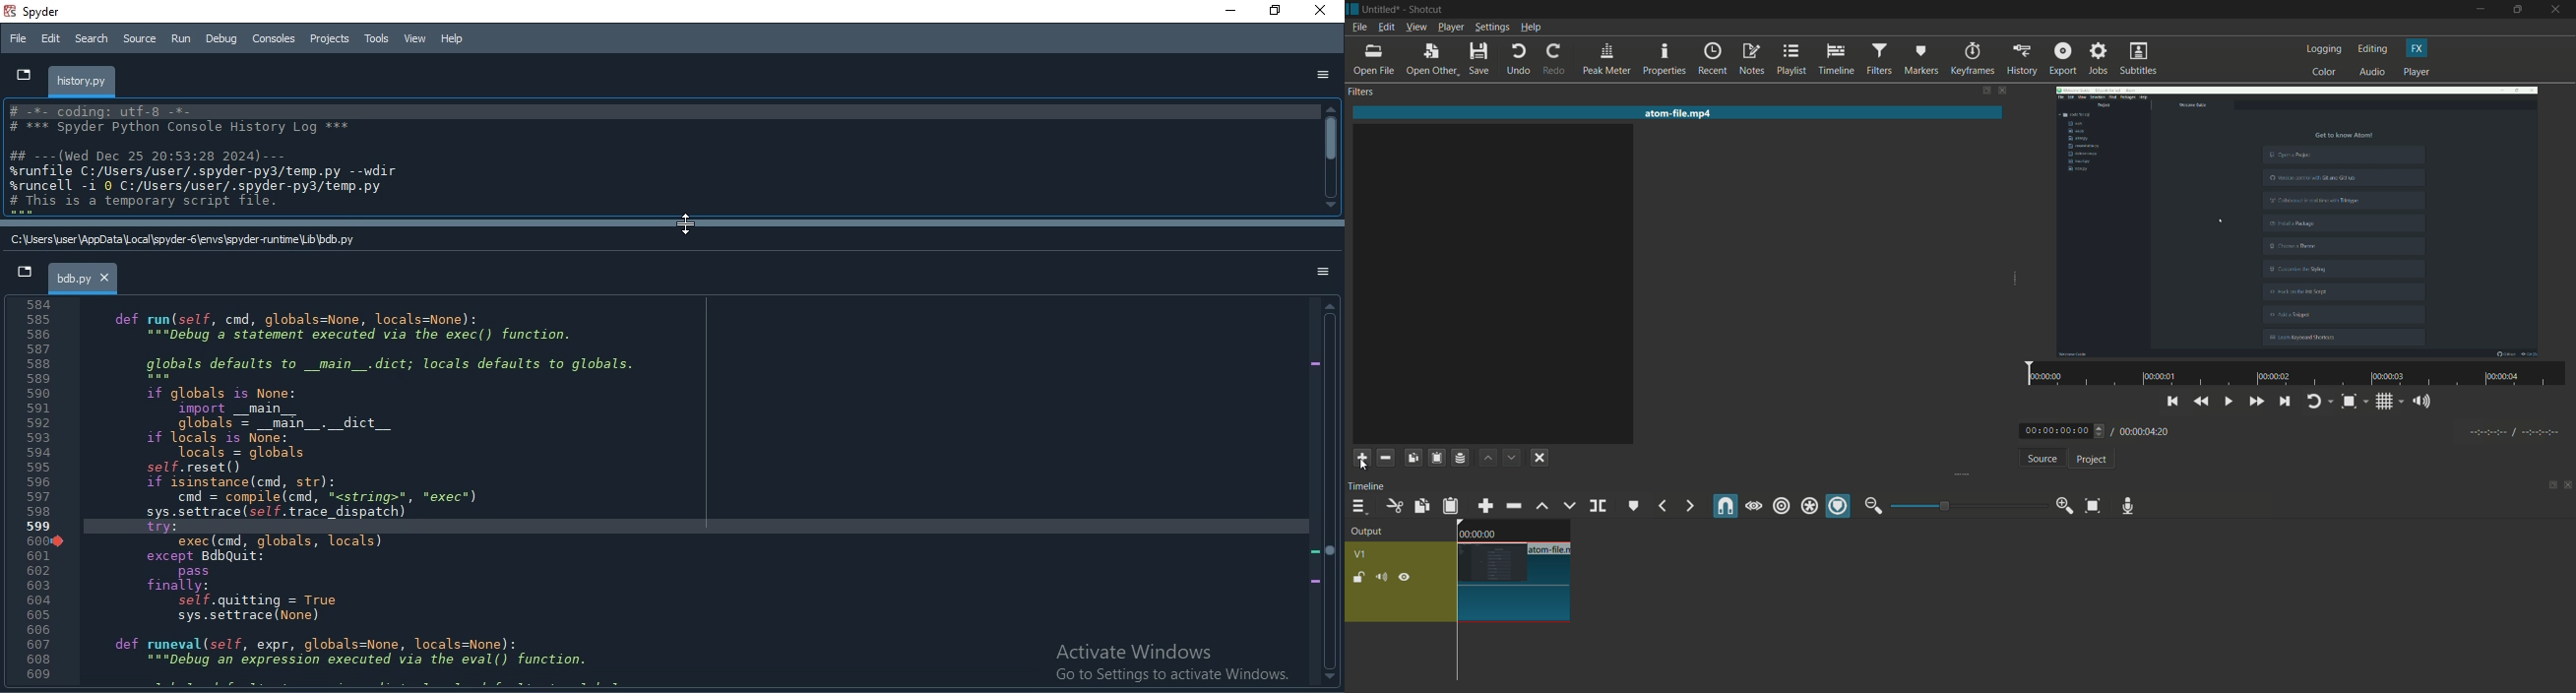 This screenshot has height=700, width=2576. Describe the element at coordinates (1513, 506) in the screenshot. I see `ripple delete` at that location.